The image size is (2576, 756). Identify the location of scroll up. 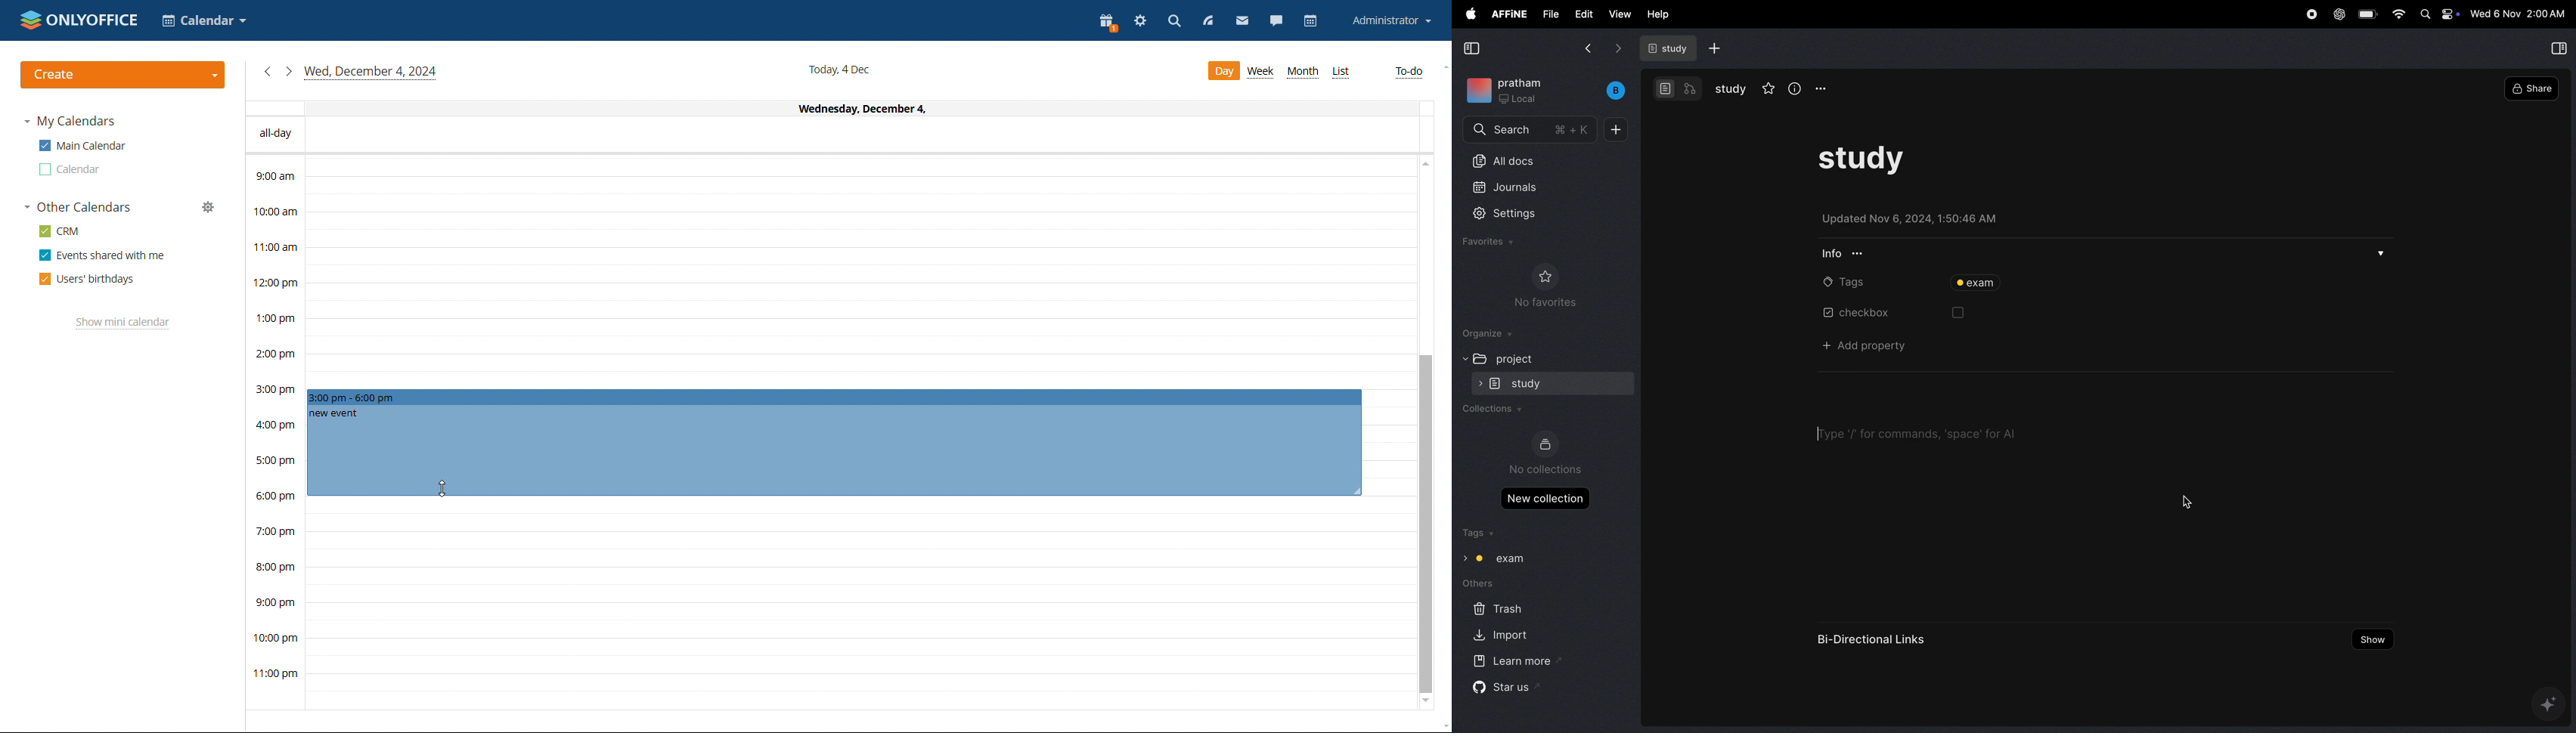
(1424, 166).